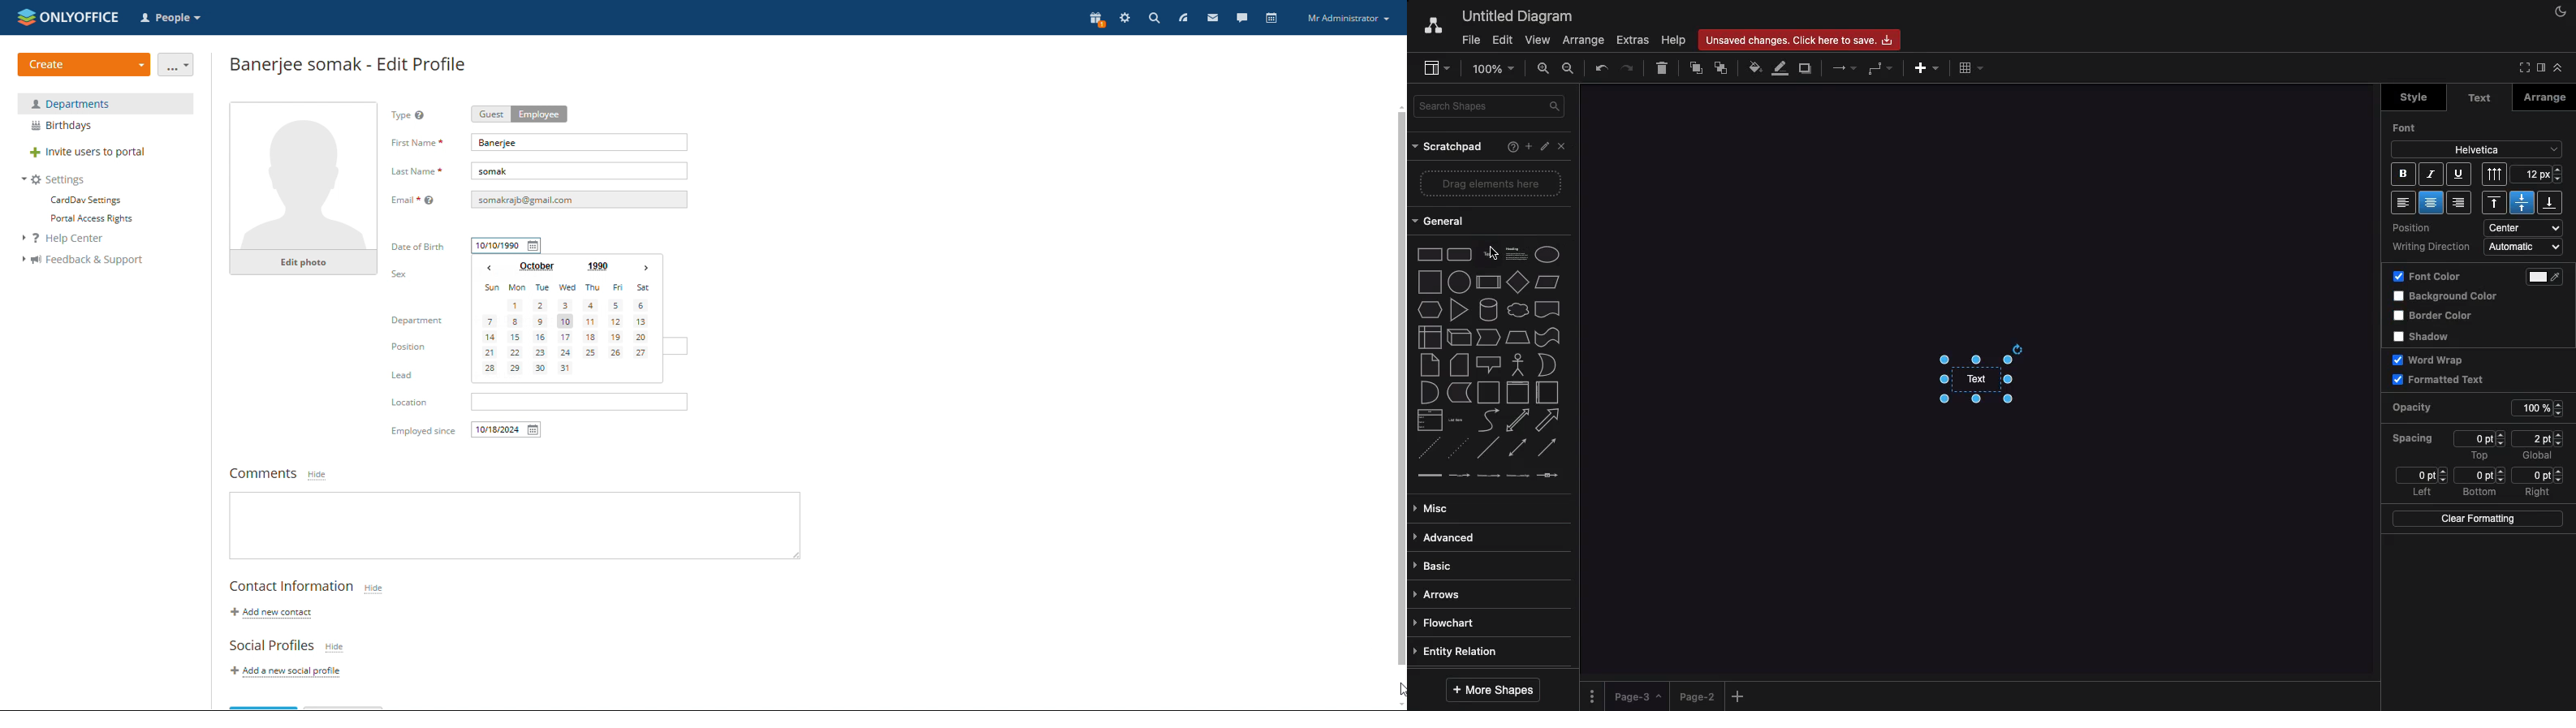 The width and height of the screenshot is (2576, 728). What do you see at coordinates (106, 126) in the screenshot?
I see `birthdays` at bounding box center [106, 126].